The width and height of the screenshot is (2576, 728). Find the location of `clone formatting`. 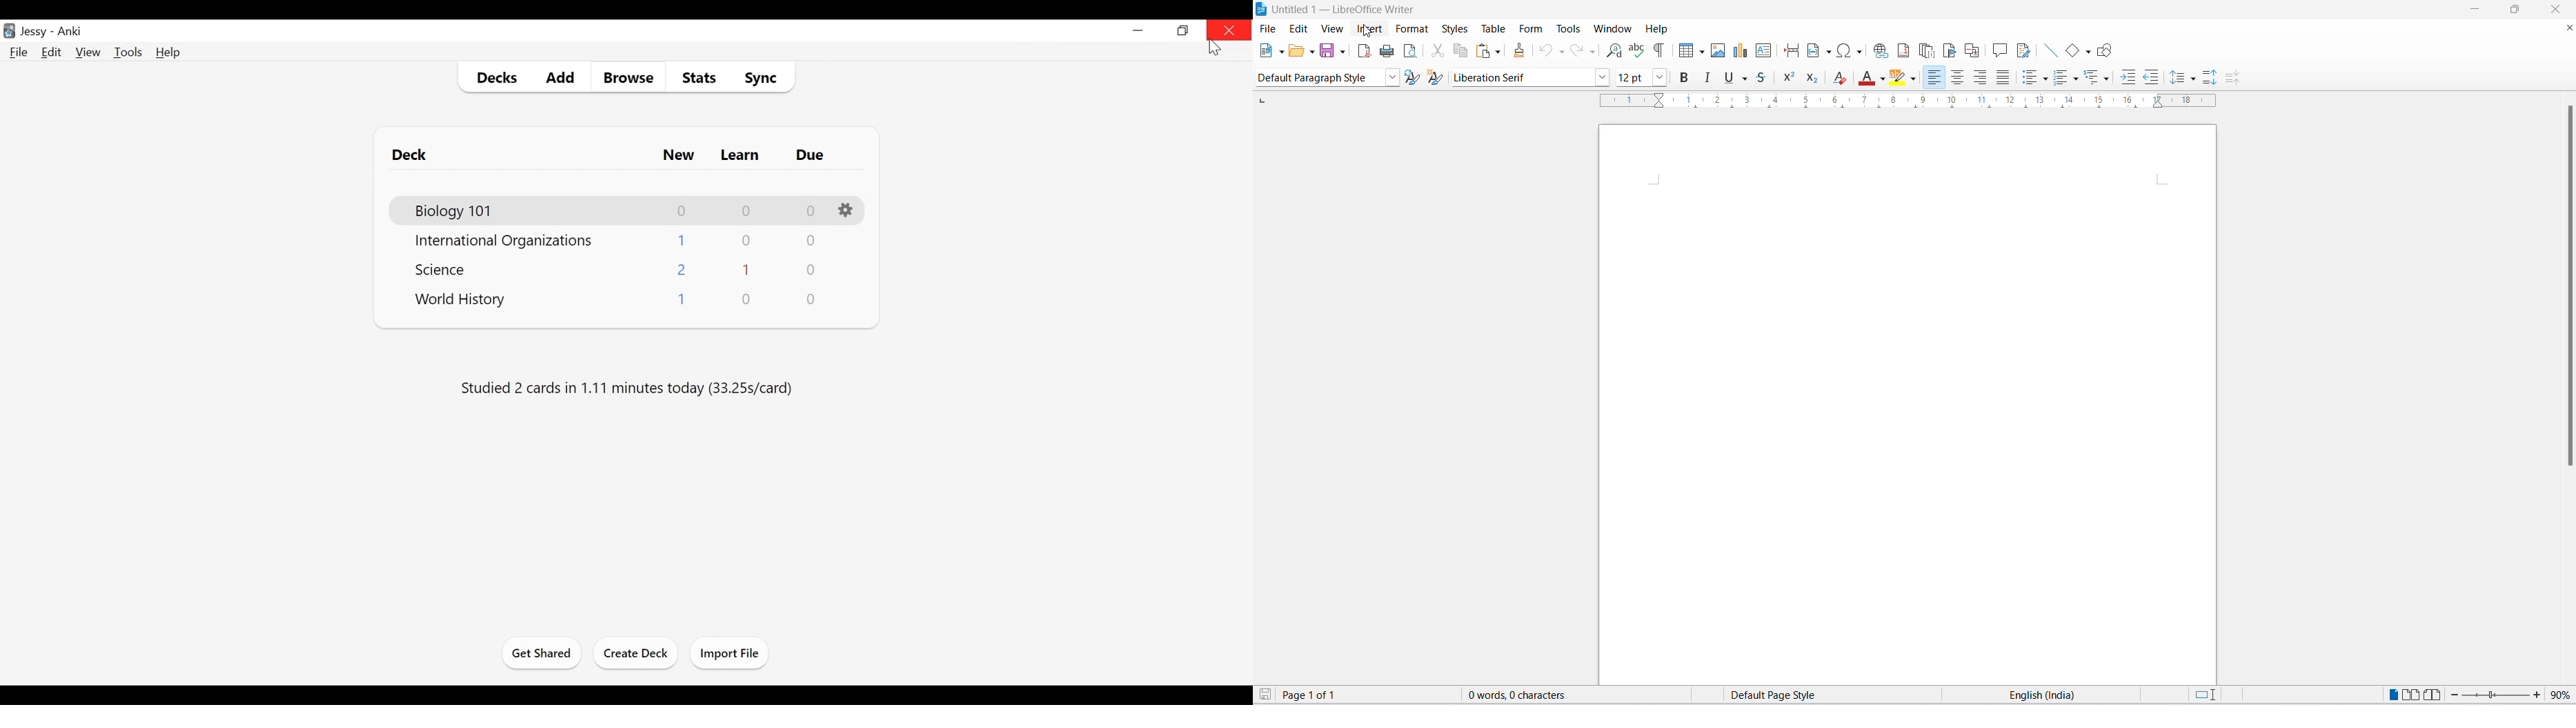

clone formatting is located at coordinates (1520, 50).